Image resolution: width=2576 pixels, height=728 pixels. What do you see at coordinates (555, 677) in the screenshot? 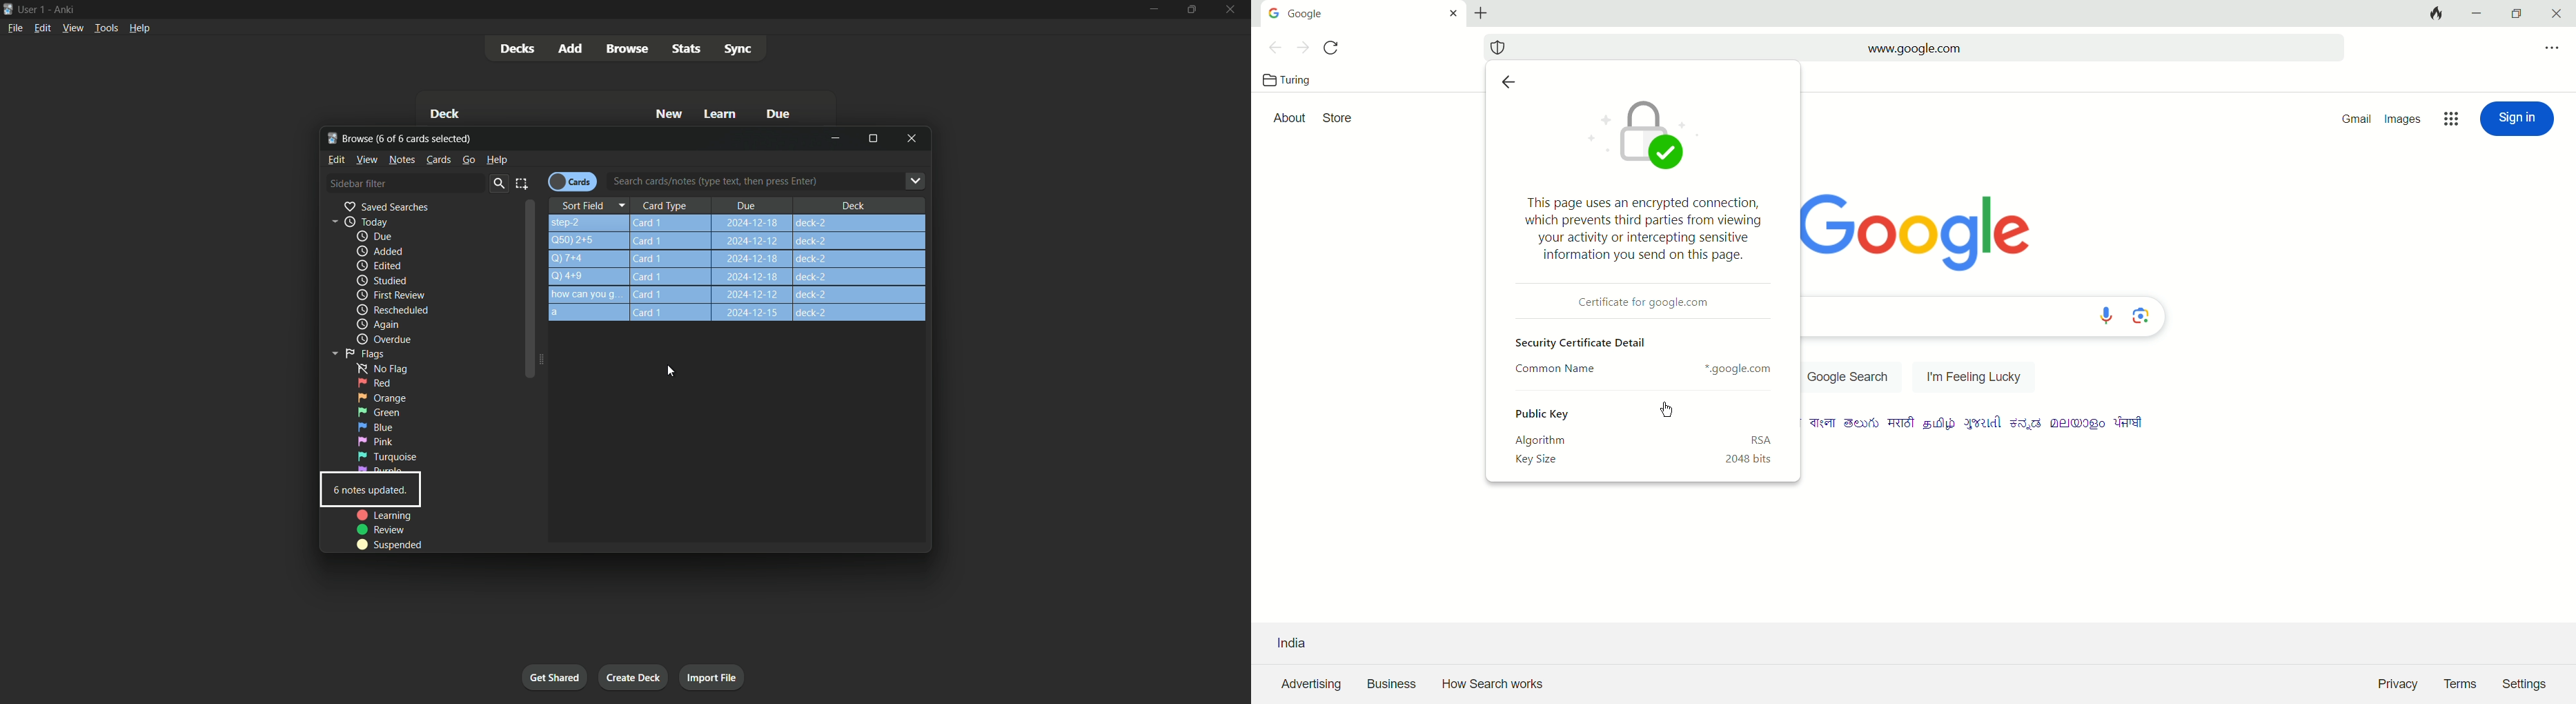
I see `Get started` at bounding box center [555, 677].